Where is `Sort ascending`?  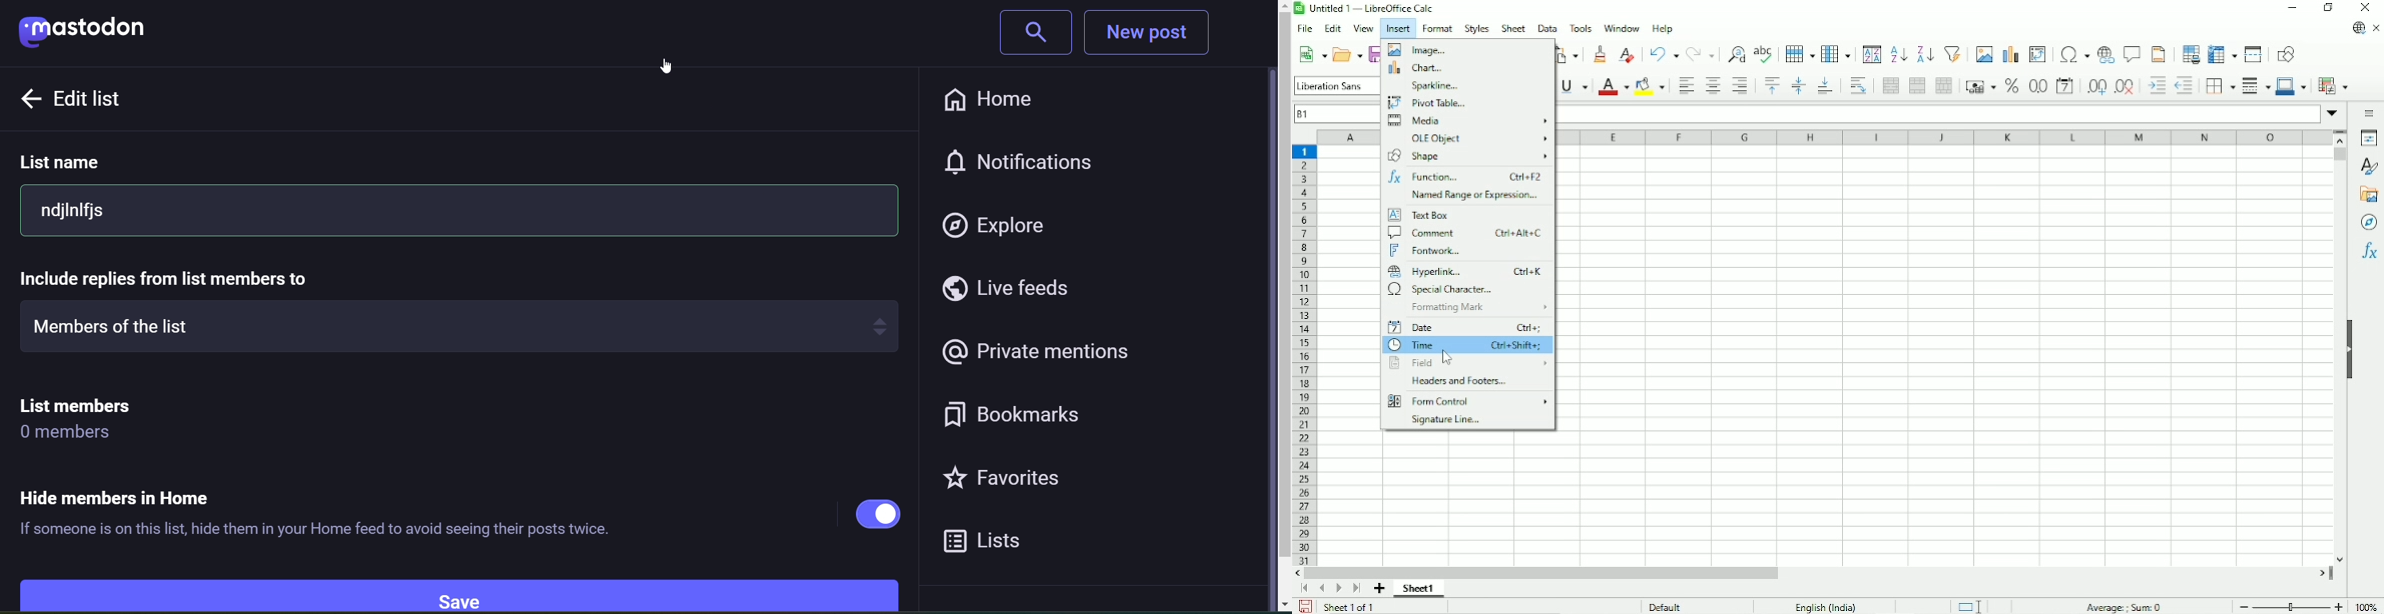
Sort ascending is located at coordinates (1898, 54).